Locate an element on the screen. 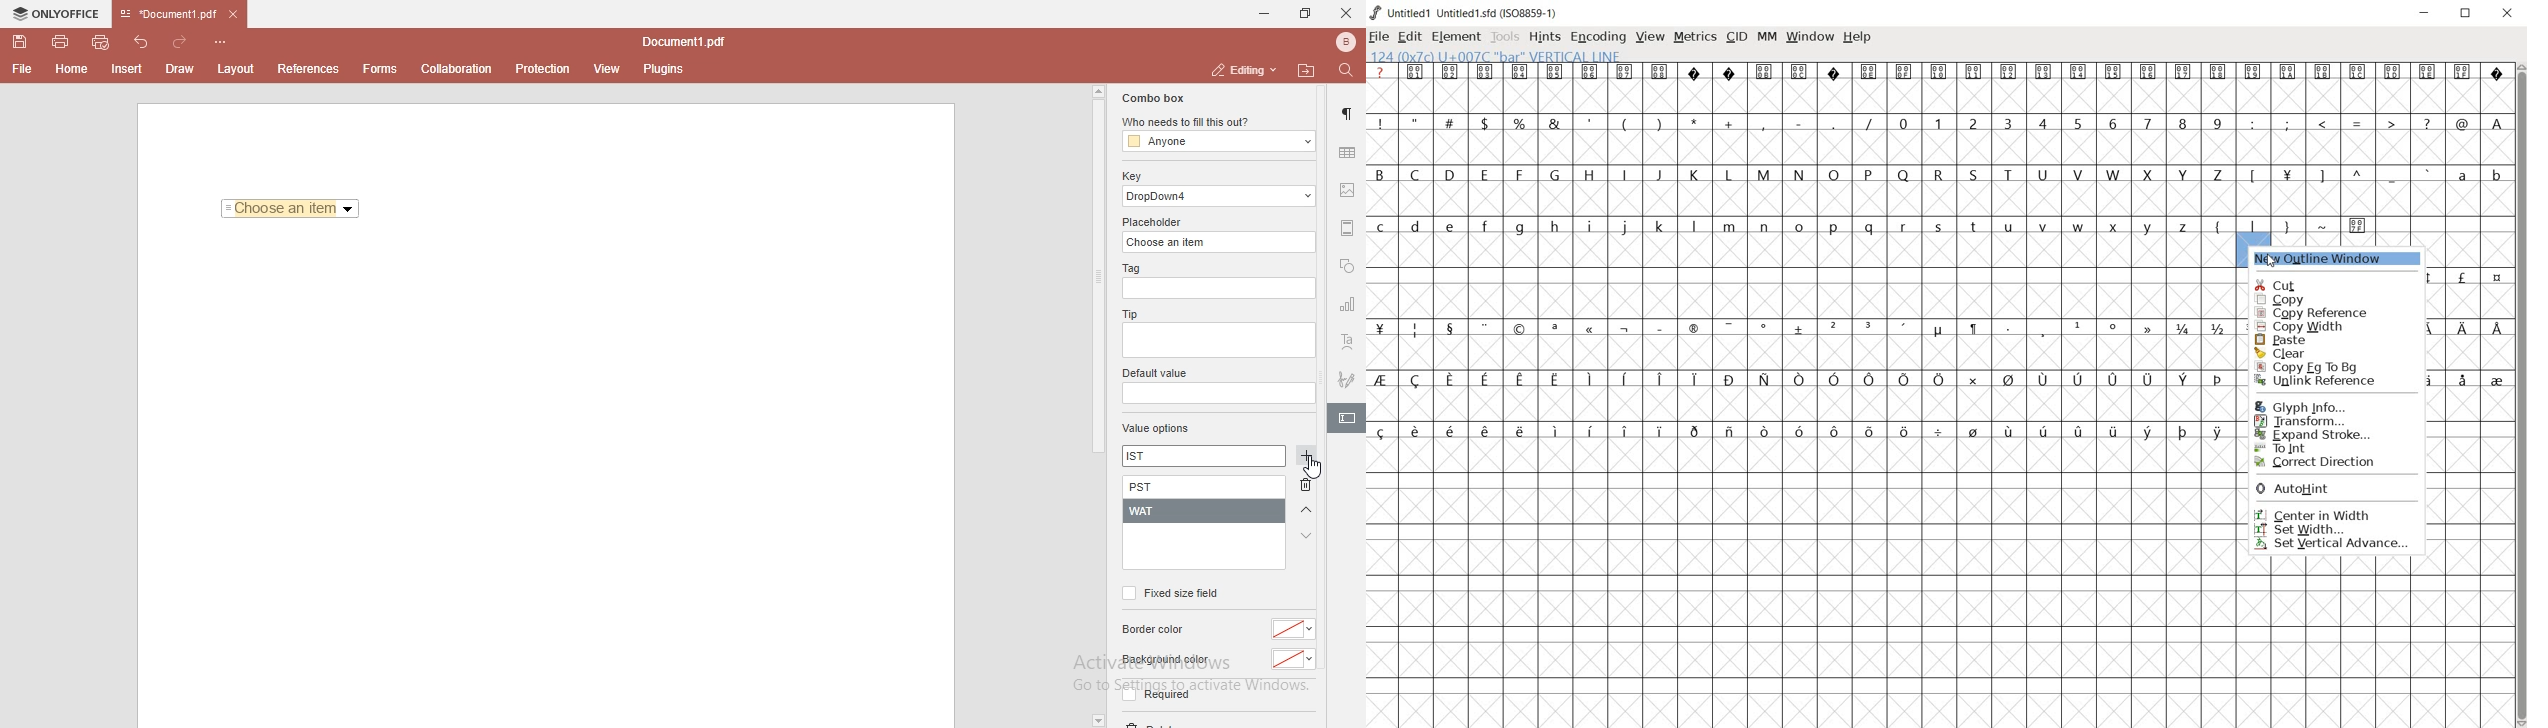  set vertical advance is located at coordinates (2333, 545).